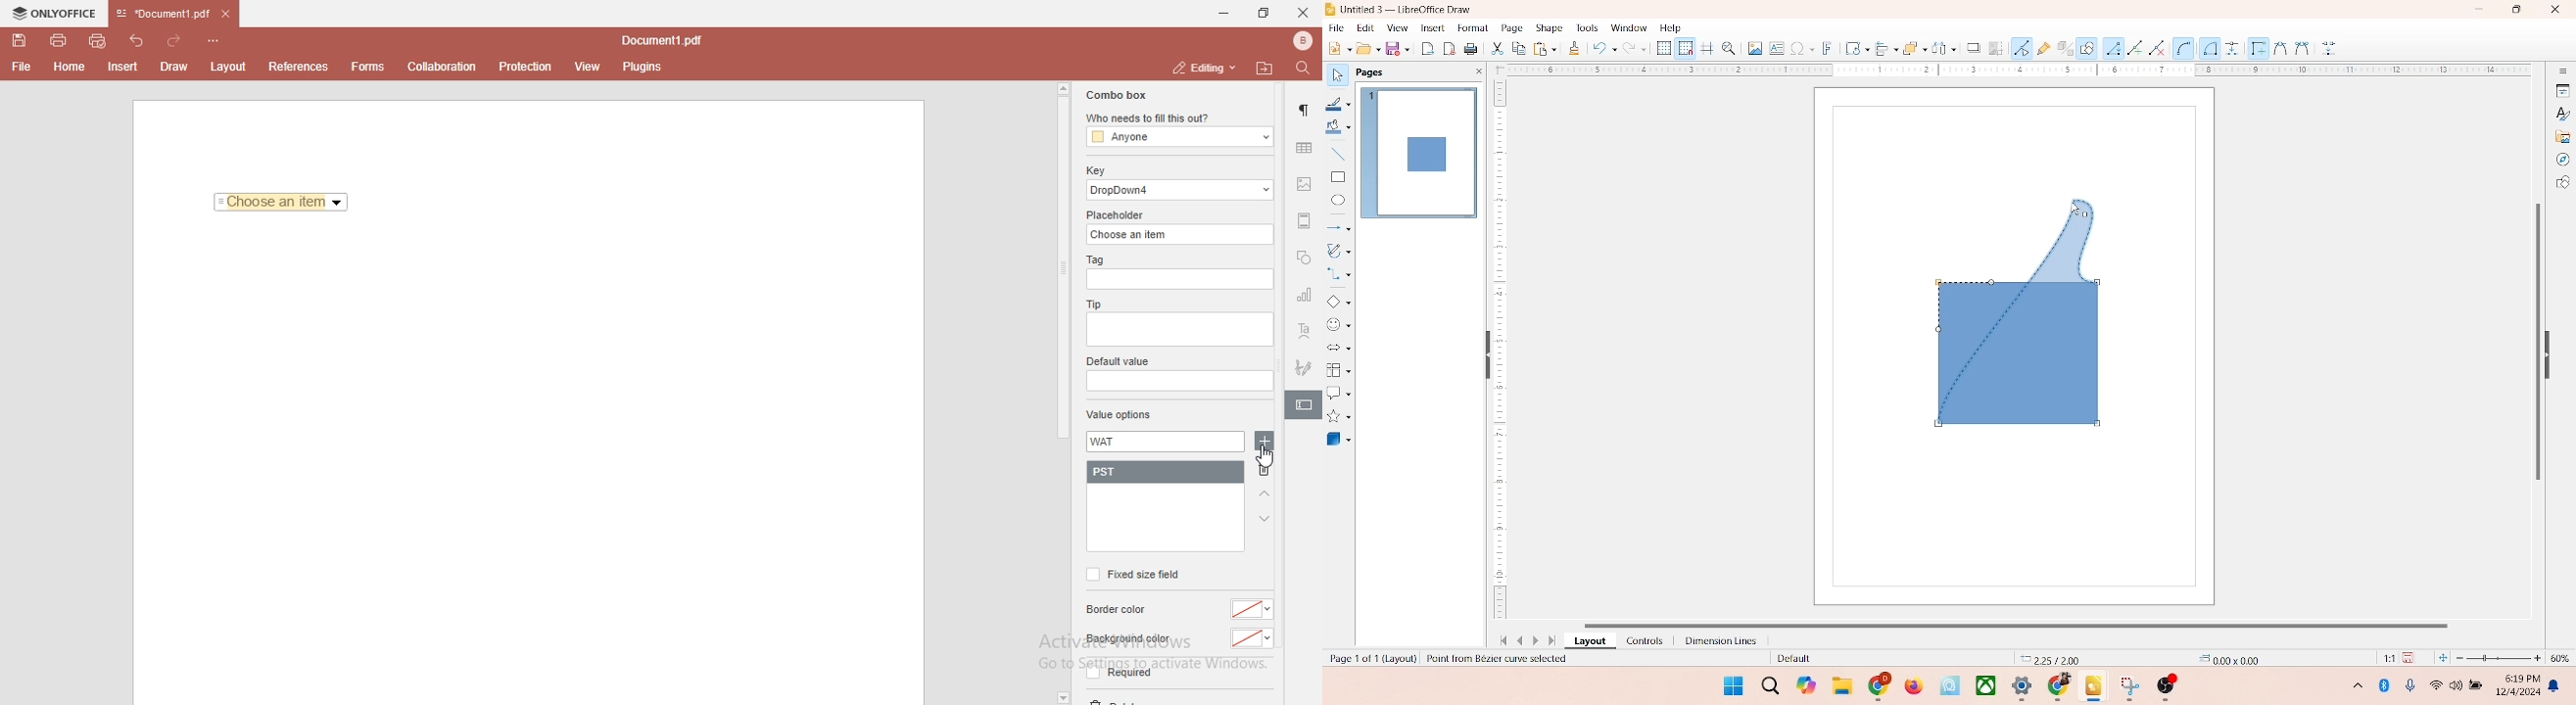 The width and height of the screenshot is (2576, 728). I want to click on Draw, so click(178, 66).